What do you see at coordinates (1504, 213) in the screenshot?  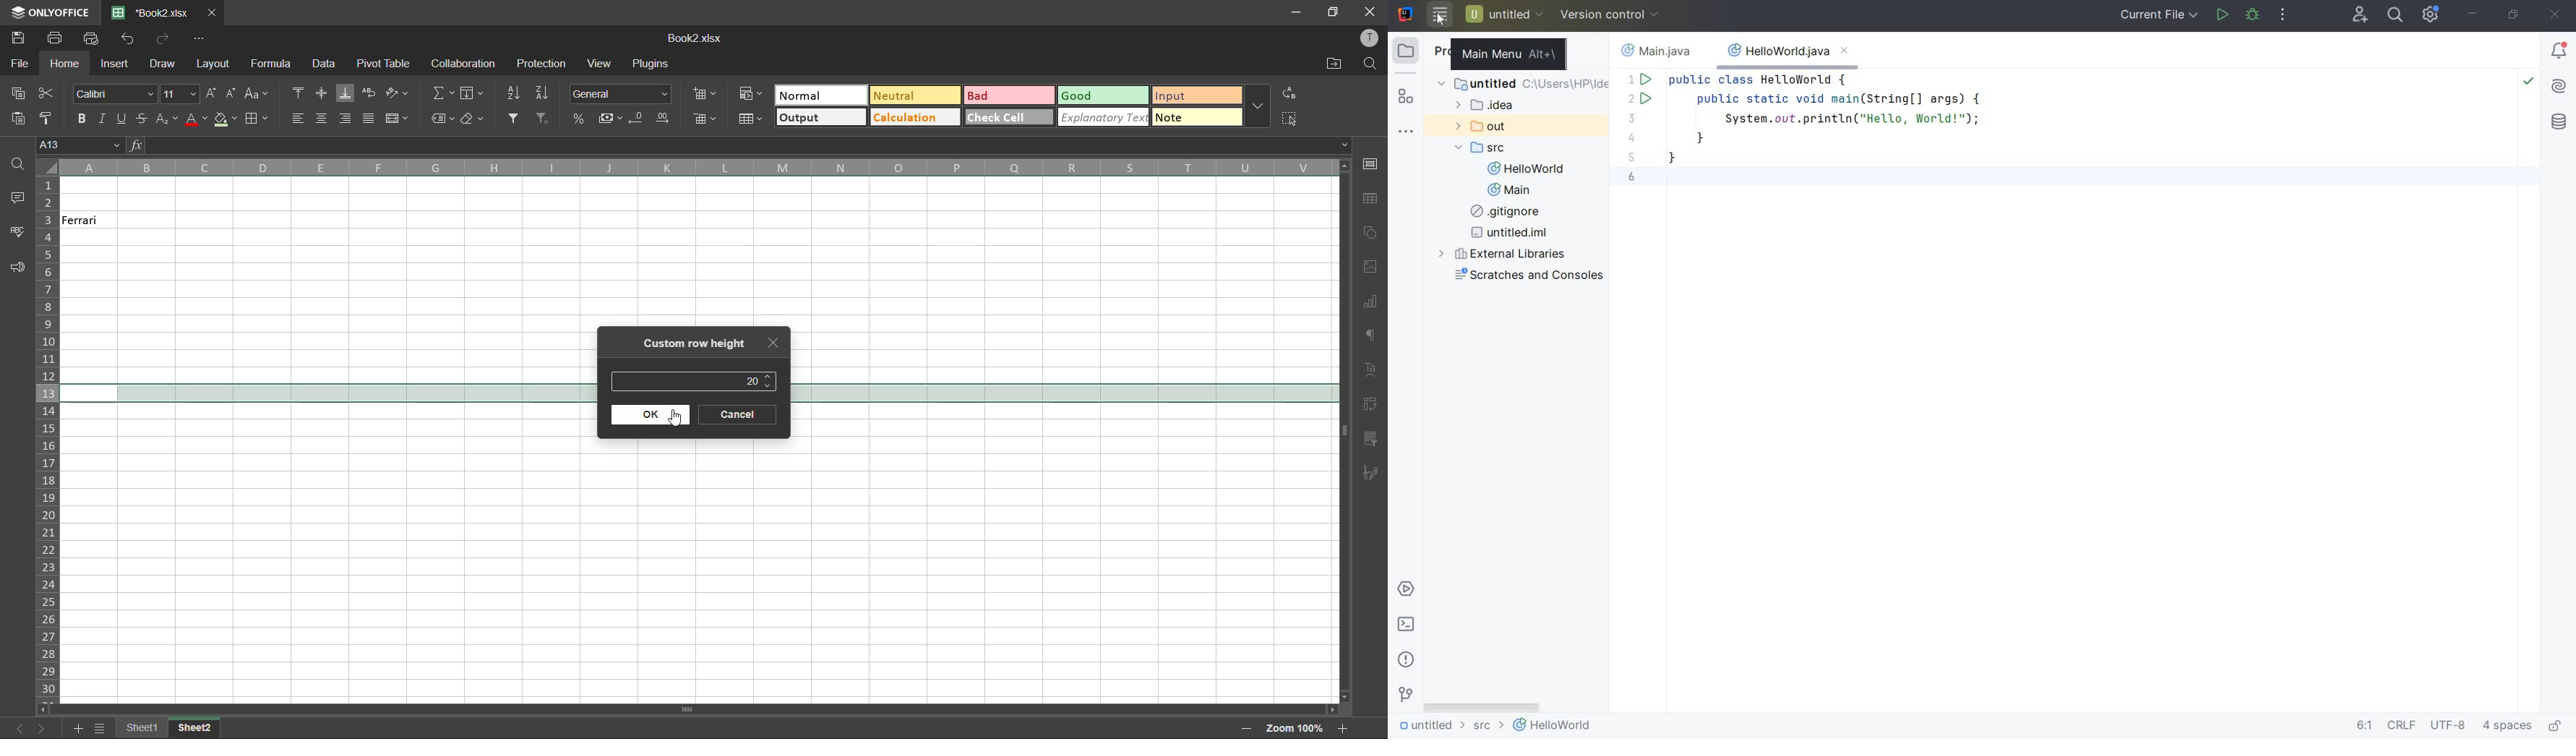 I see `gitignore` at bounding box center [1504, 213].